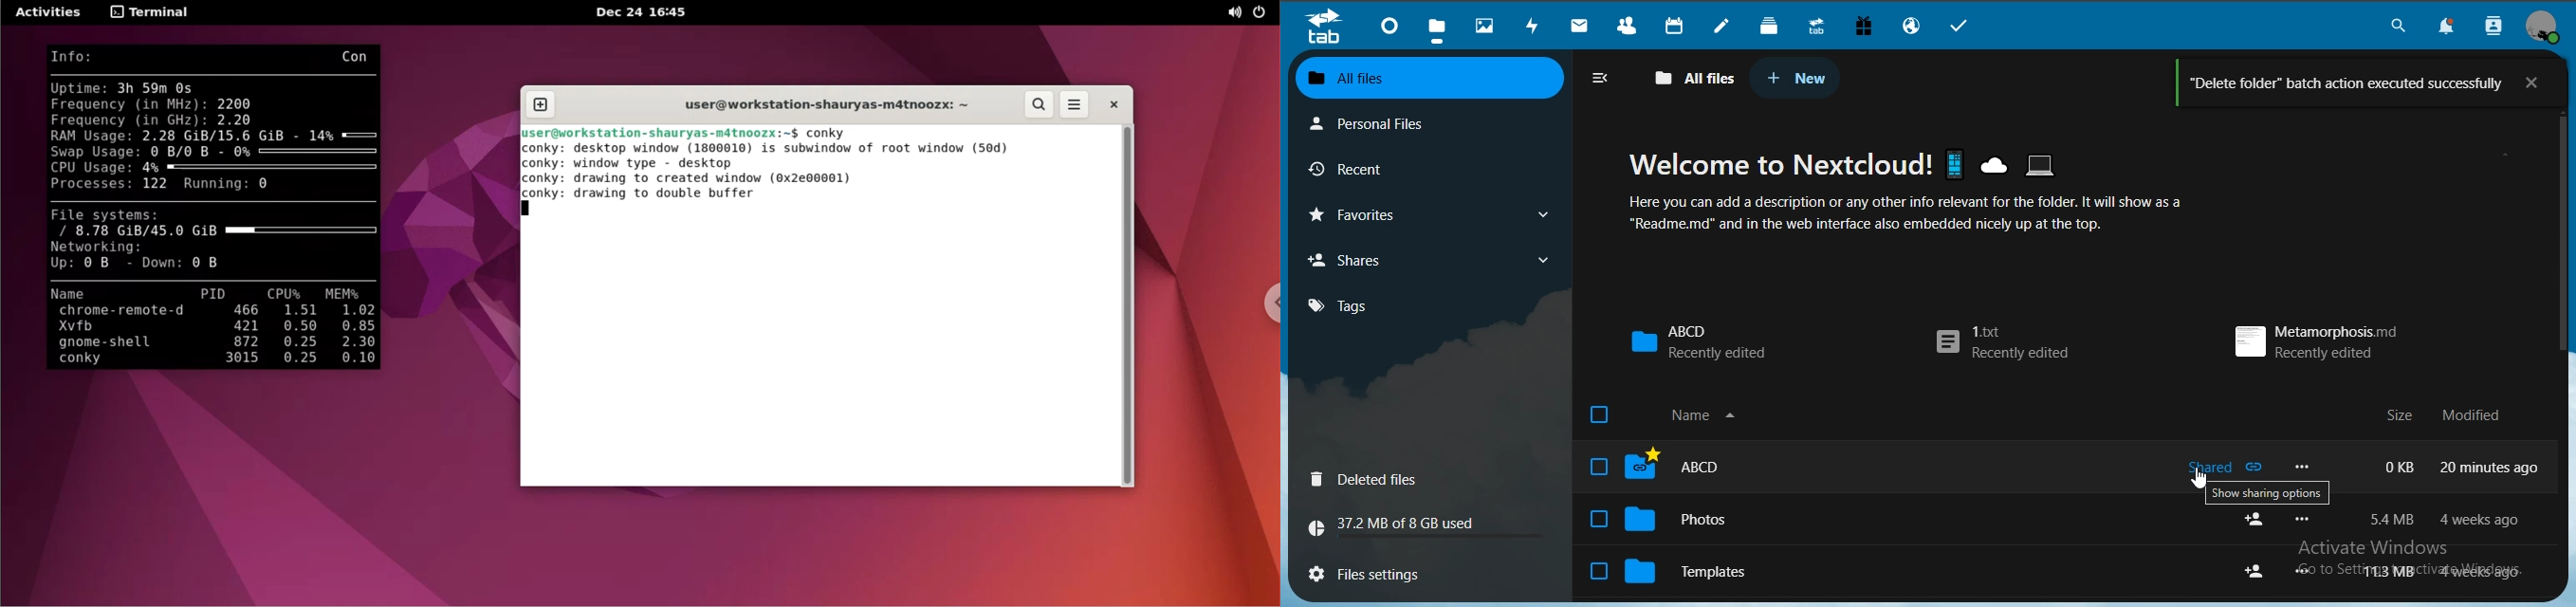 This screenshot has width=2576, height=616. What do you see at coordinates (2487, 571) in the screenshot?
I see `4 weeks ago` at bounding box center [2487, 571].